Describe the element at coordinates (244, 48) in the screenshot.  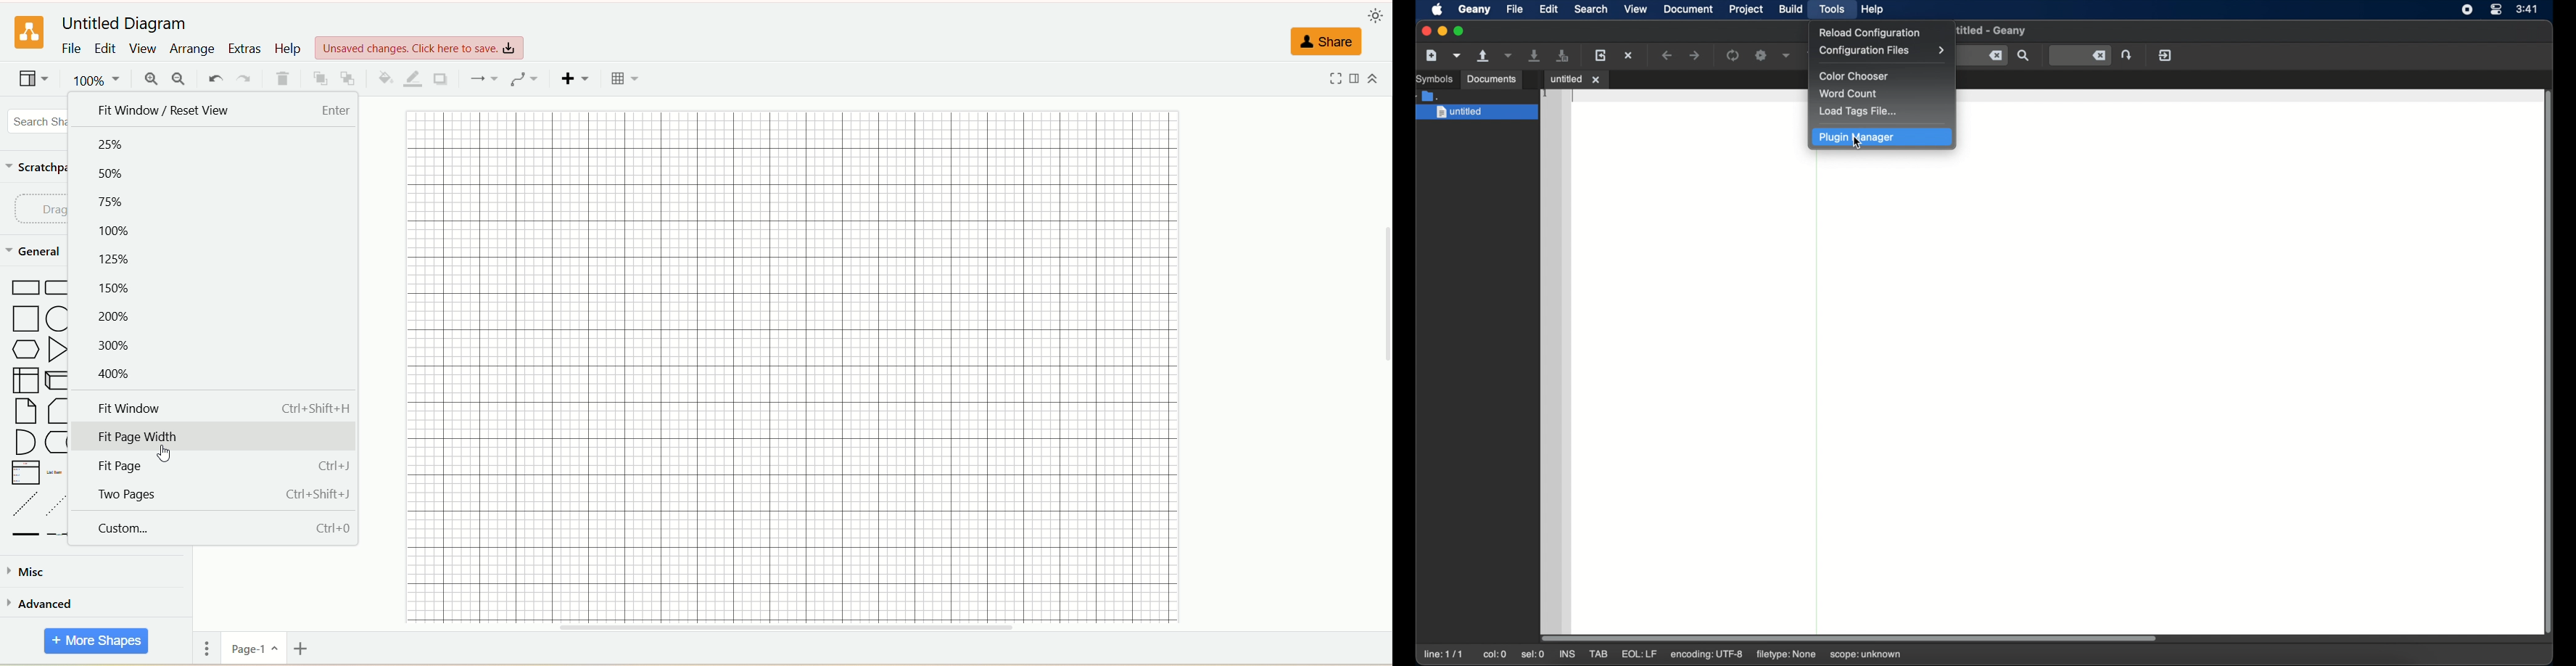
I see `extras` at that location.